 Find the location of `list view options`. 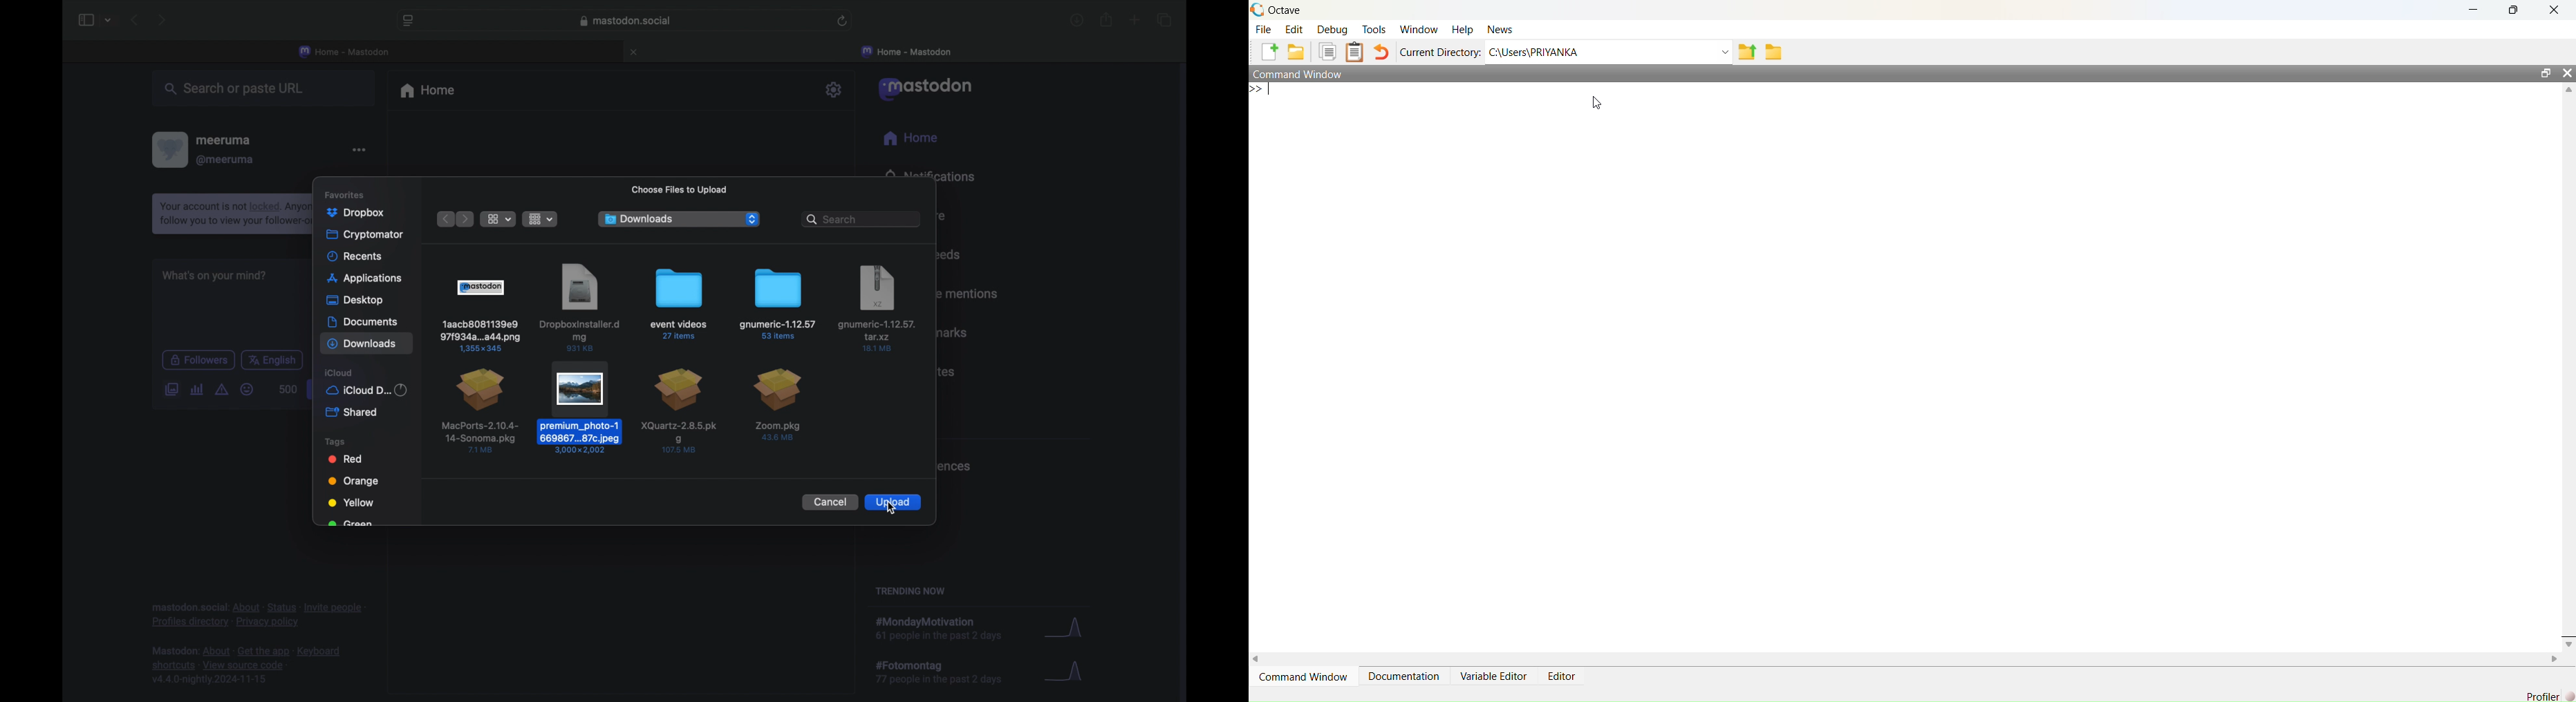

list view options is located at coordinates (498, 219).